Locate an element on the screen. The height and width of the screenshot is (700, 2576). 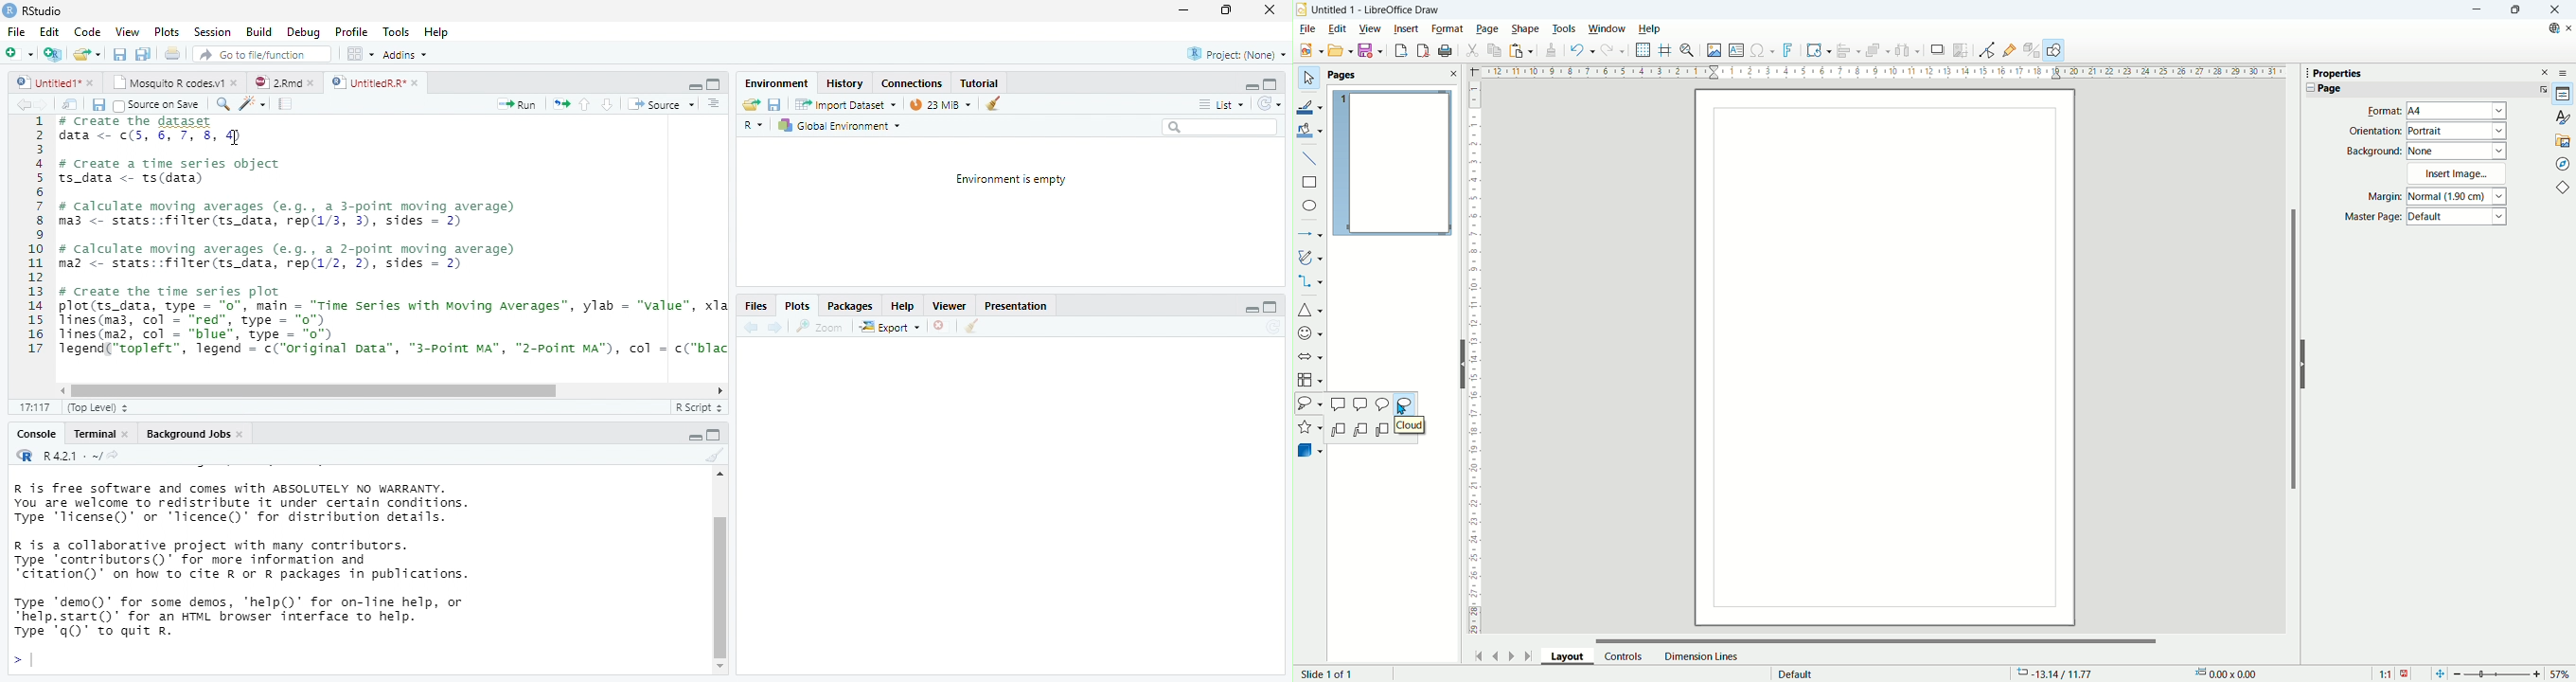
go to last page is located at coordinates (1529, 656).